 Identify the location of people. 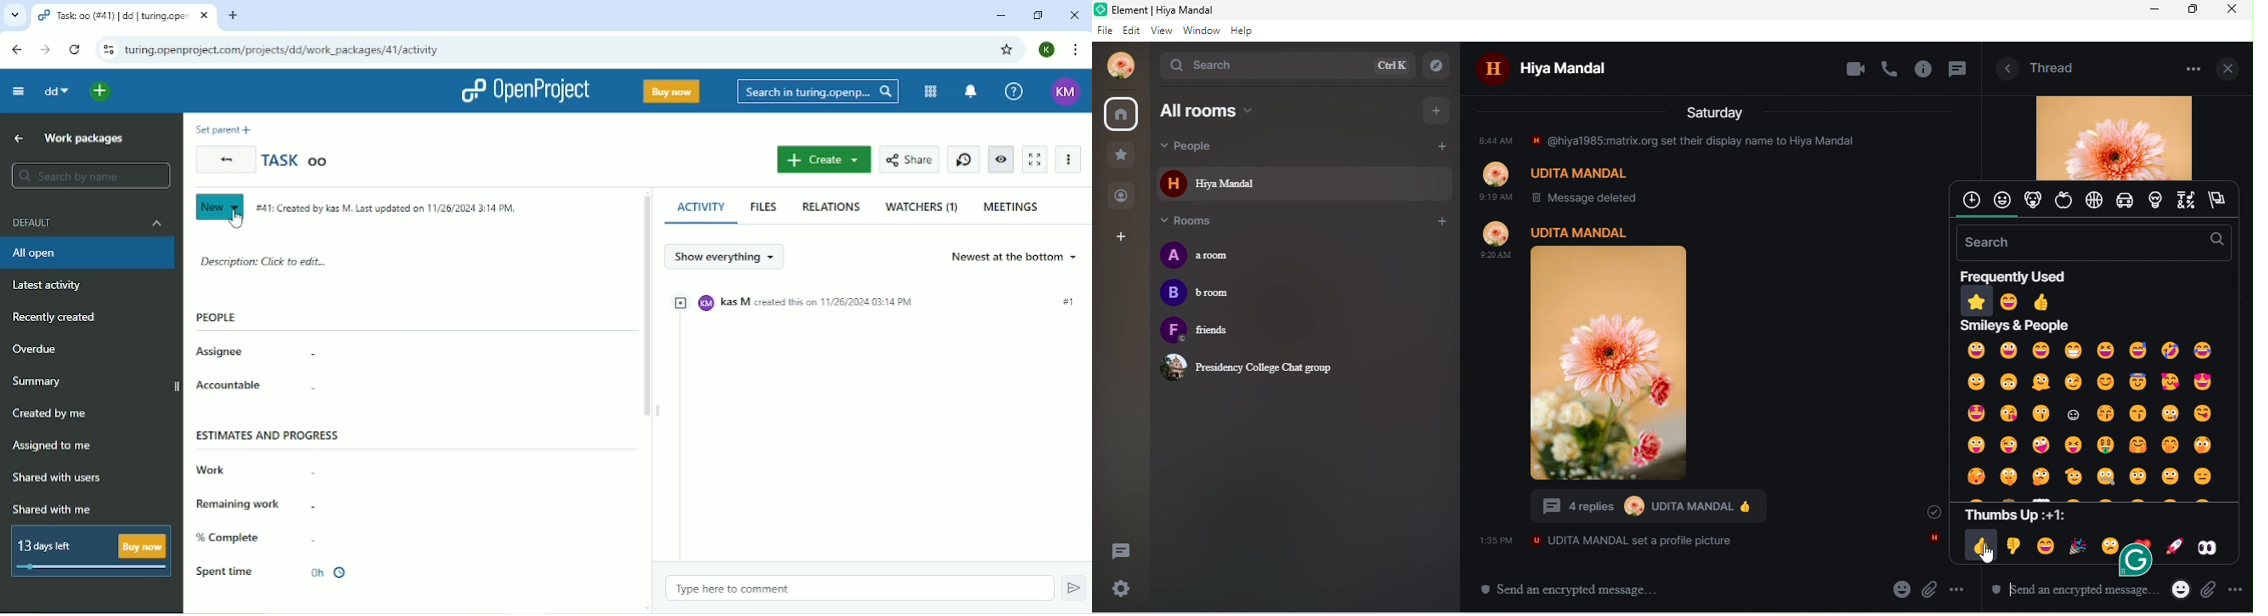
(1123, 195).